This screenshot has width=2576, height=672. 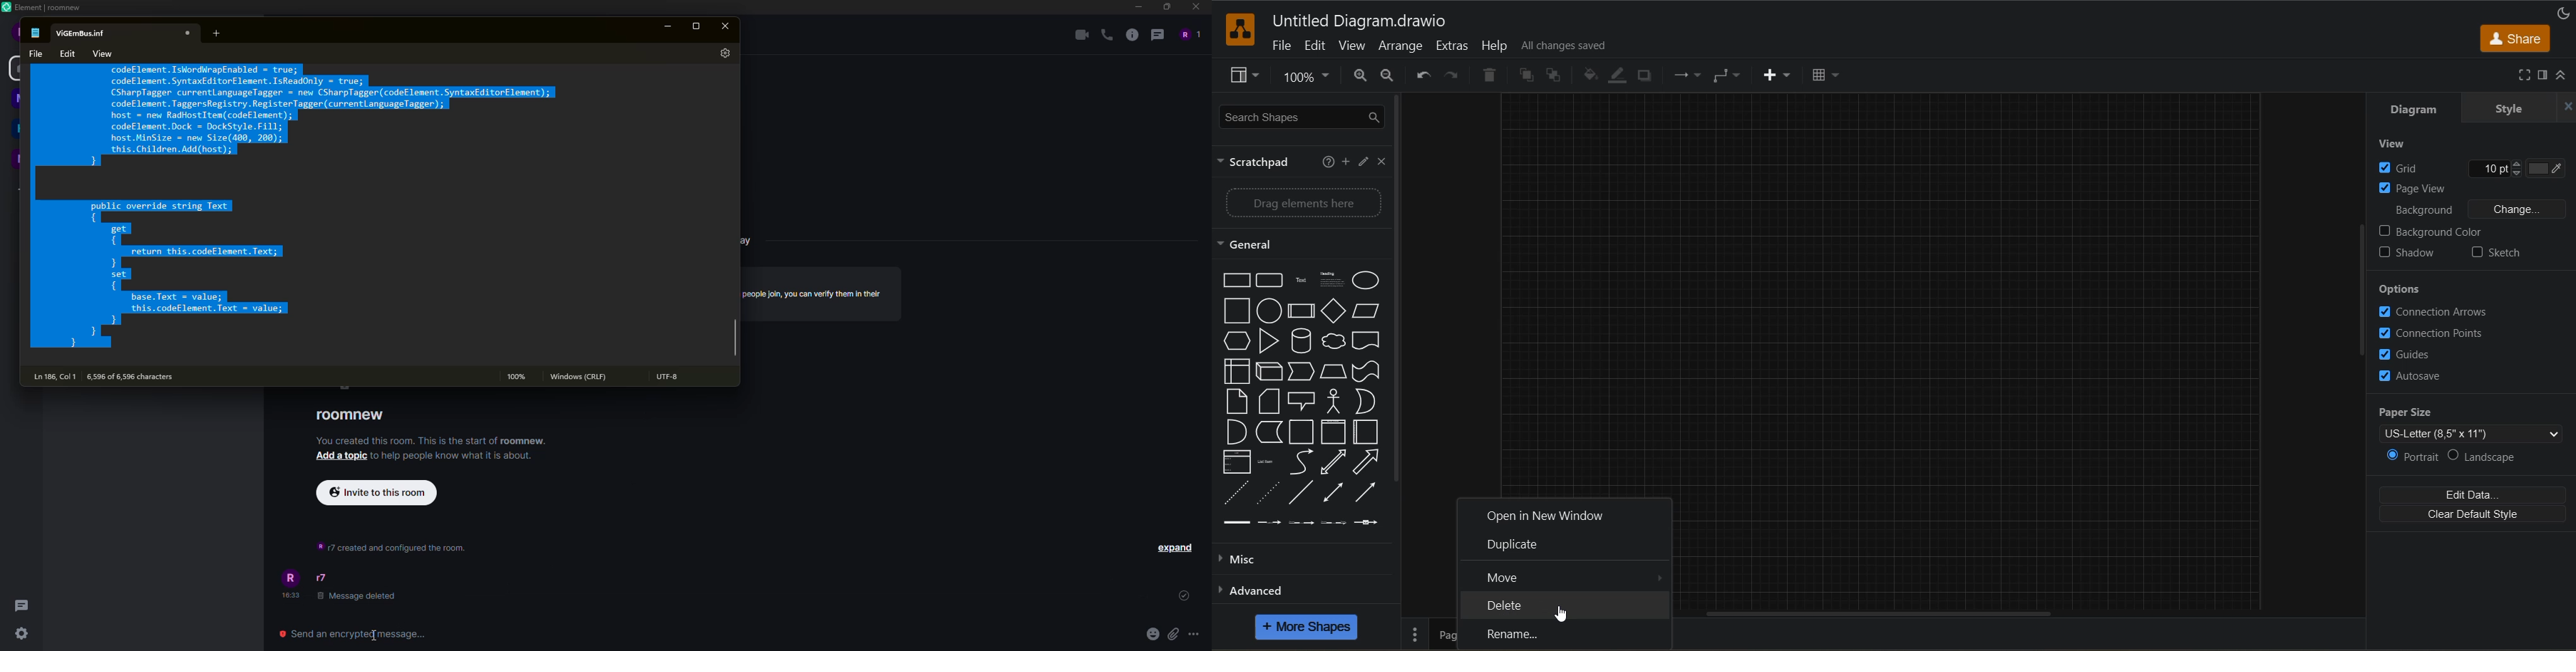 I want to click on notepad, so click(x=37, y=32).